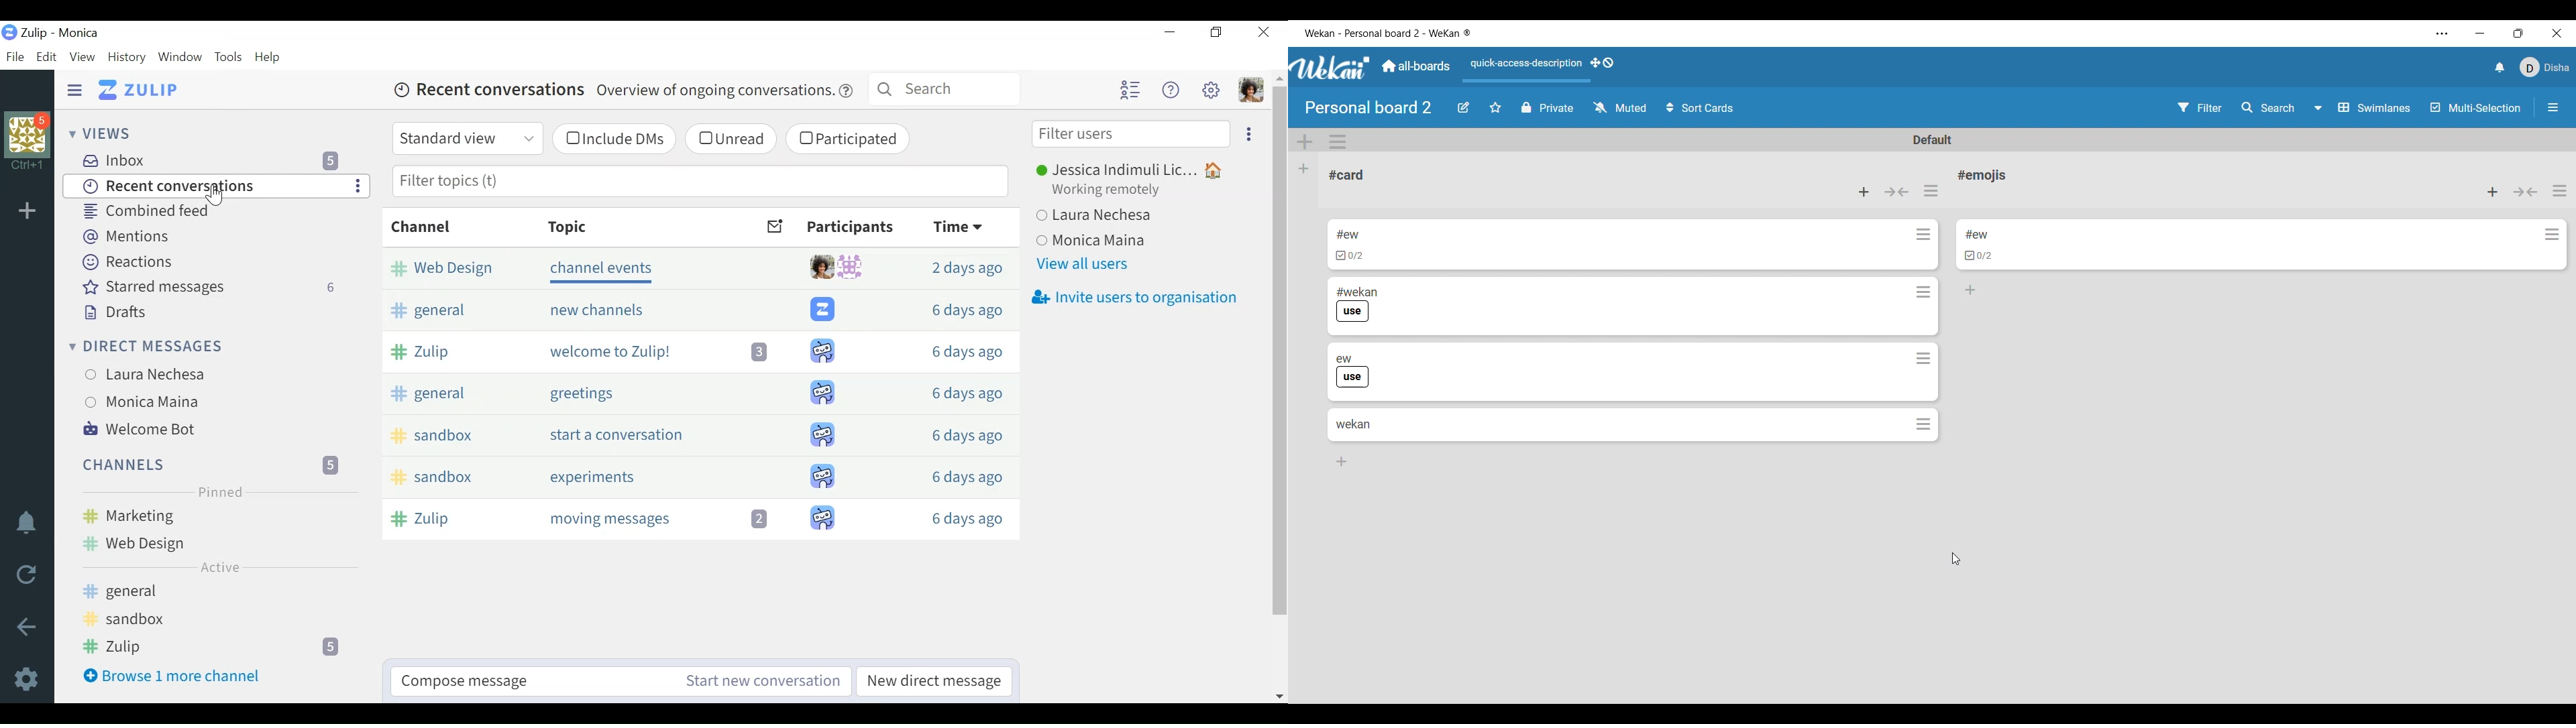 This screenshot has height=728, width=2576. Describe the element at coordinates (2545, 67) in the screenshot. I see `Current account` at that location.